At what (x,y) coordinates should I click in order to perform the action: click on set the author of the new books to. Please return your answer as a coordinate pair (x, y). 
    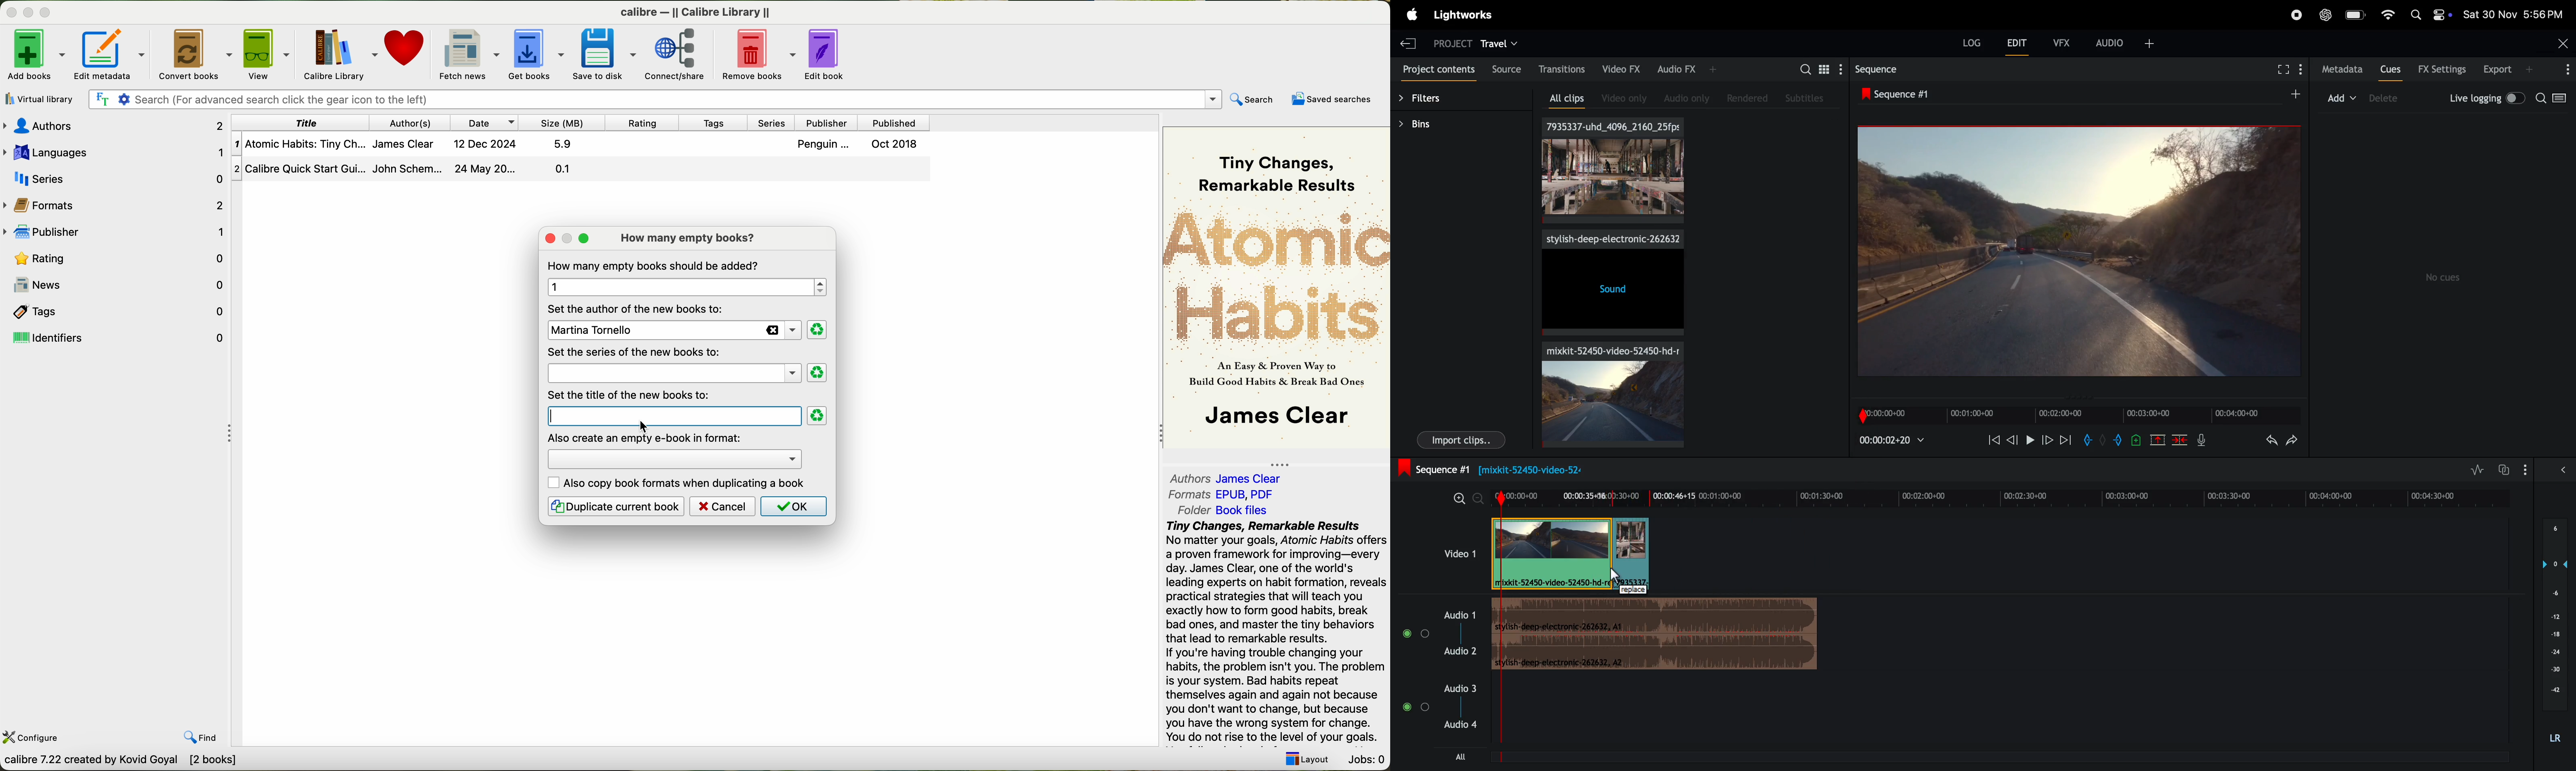
    Looking at the image, I should click on (638, 308).